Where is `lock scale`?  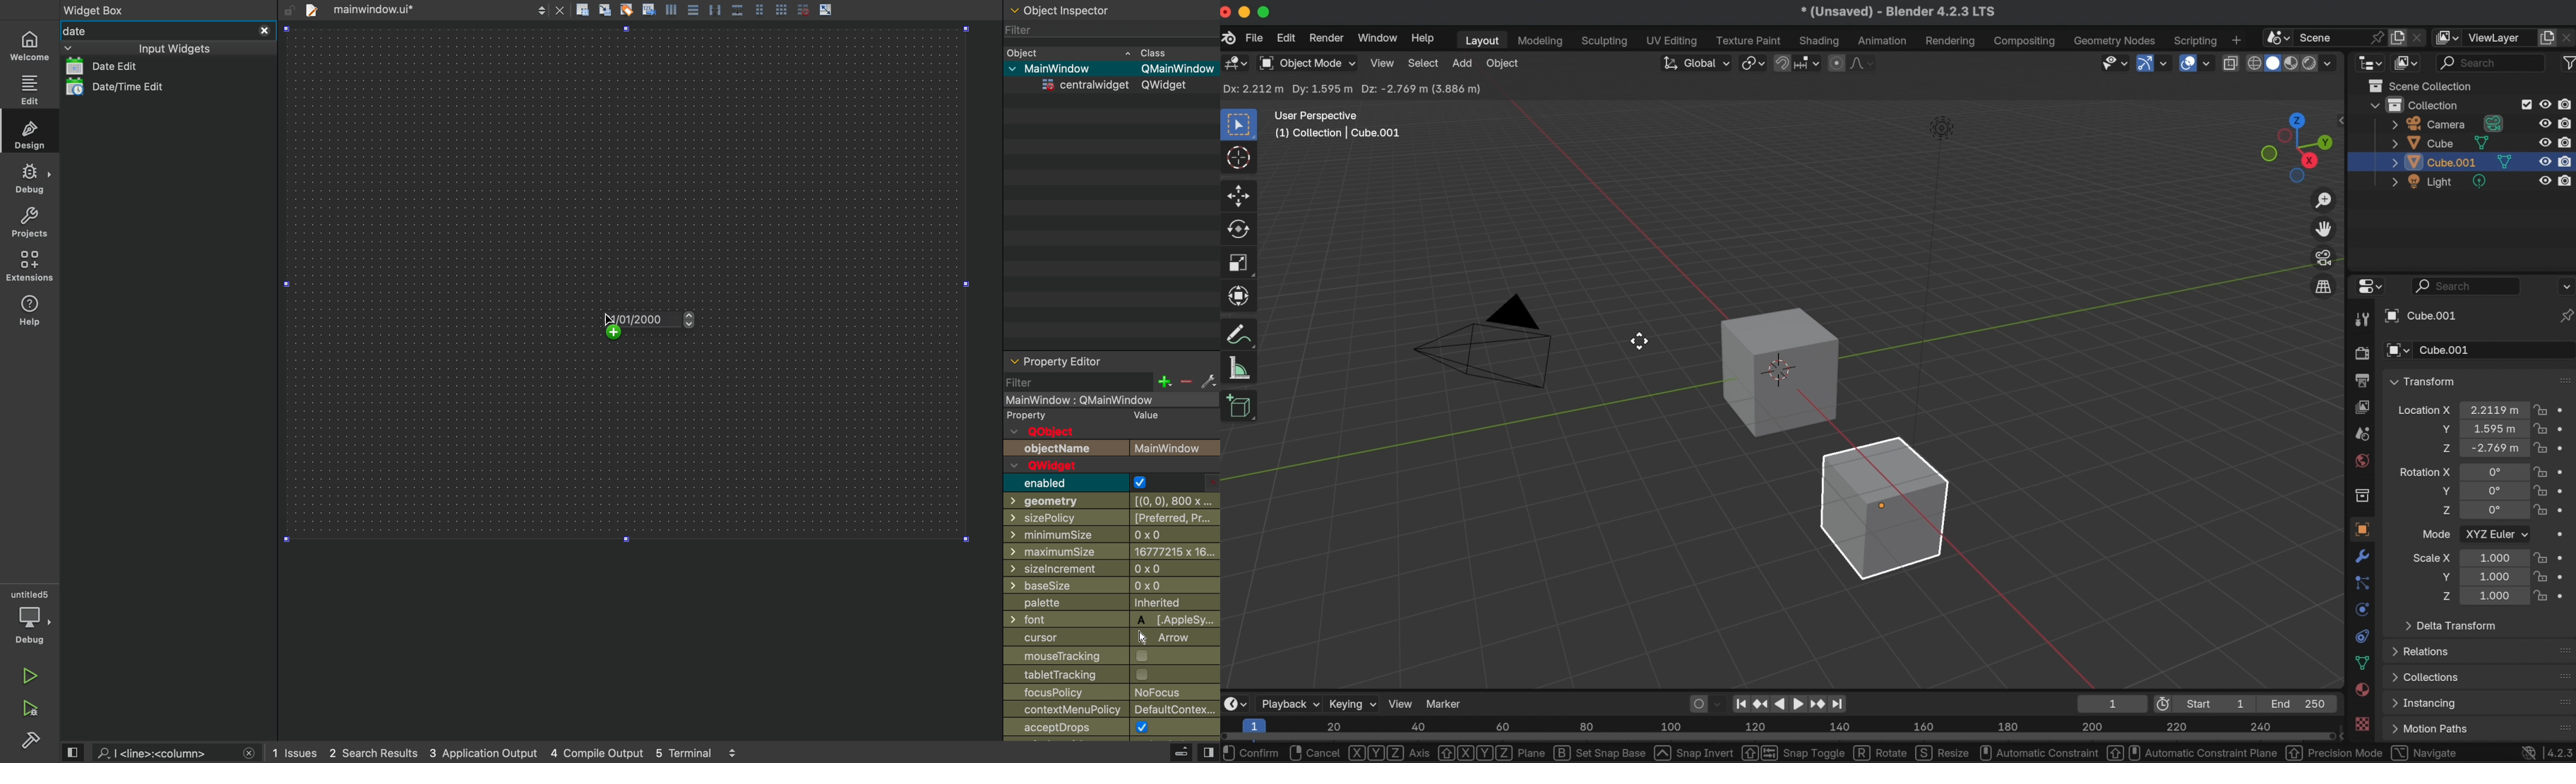
lock scale is located at coordinates (2539, 557).